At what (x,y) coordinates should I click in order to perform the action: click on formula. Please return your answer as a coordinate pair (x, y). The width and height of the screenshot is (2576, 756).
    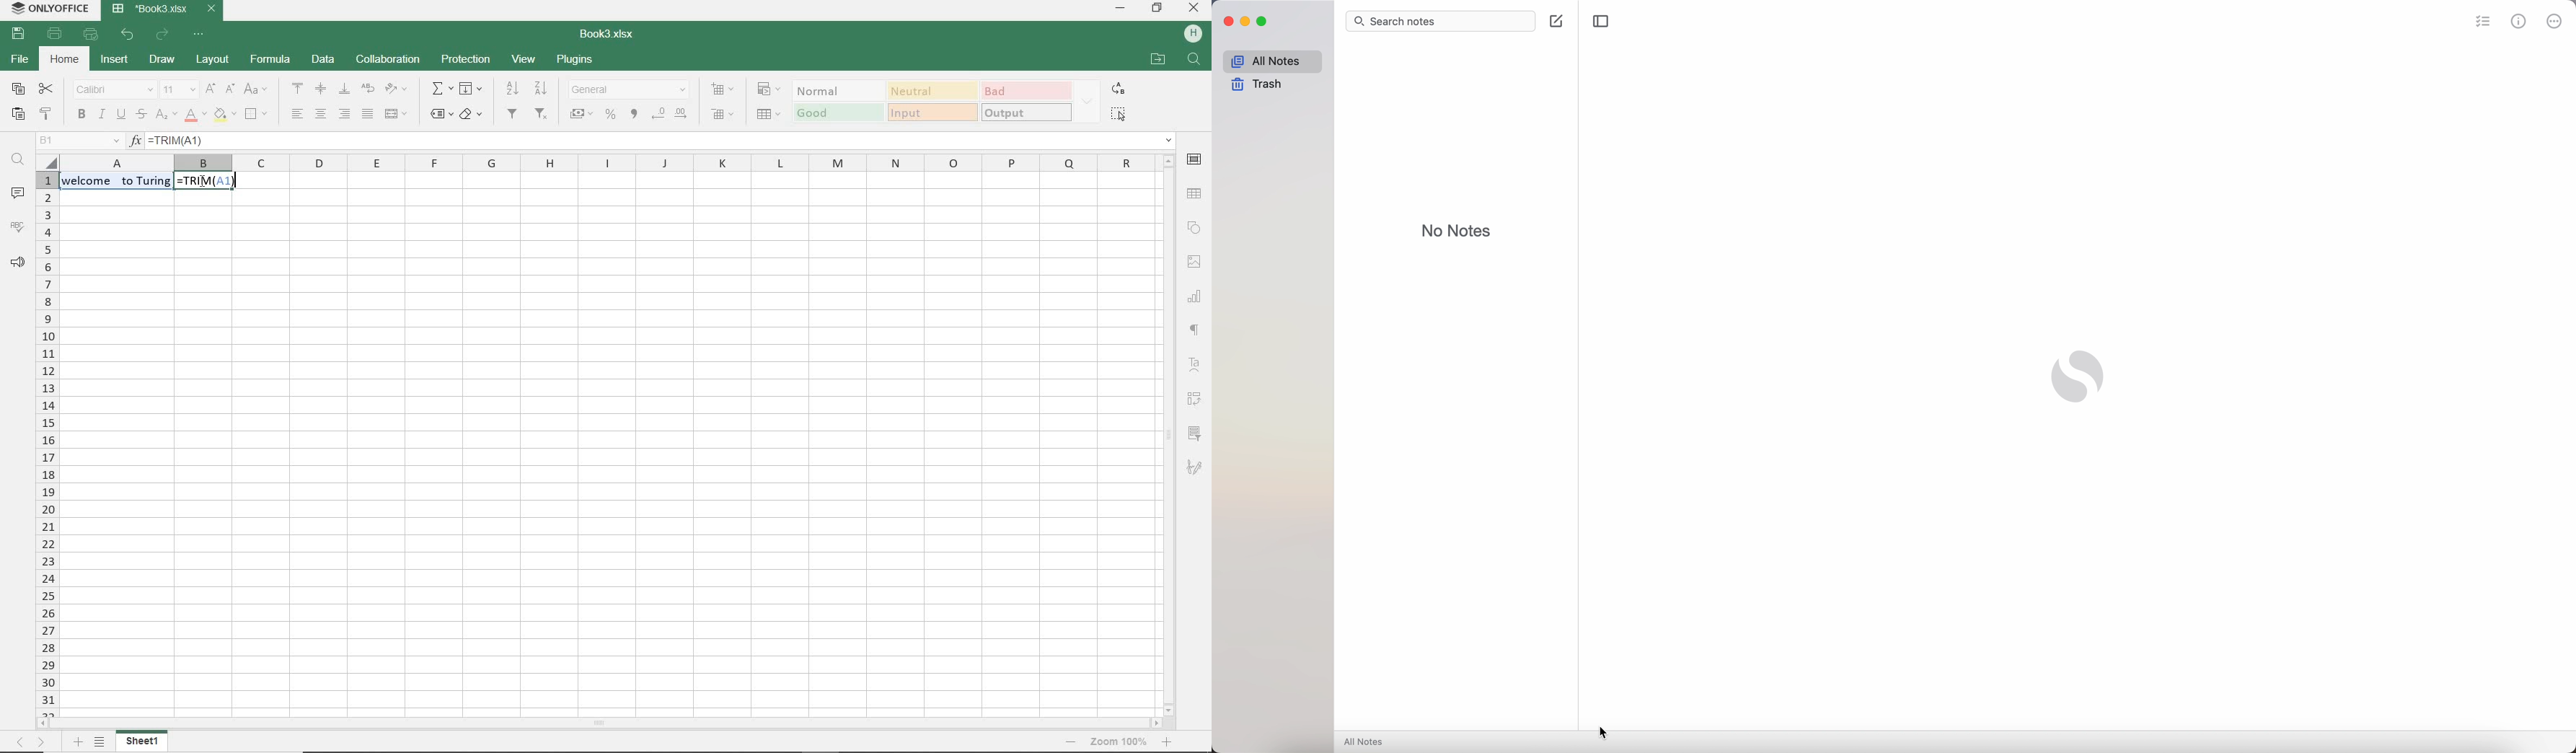
    Looking at the image, I should click on (270, 59).